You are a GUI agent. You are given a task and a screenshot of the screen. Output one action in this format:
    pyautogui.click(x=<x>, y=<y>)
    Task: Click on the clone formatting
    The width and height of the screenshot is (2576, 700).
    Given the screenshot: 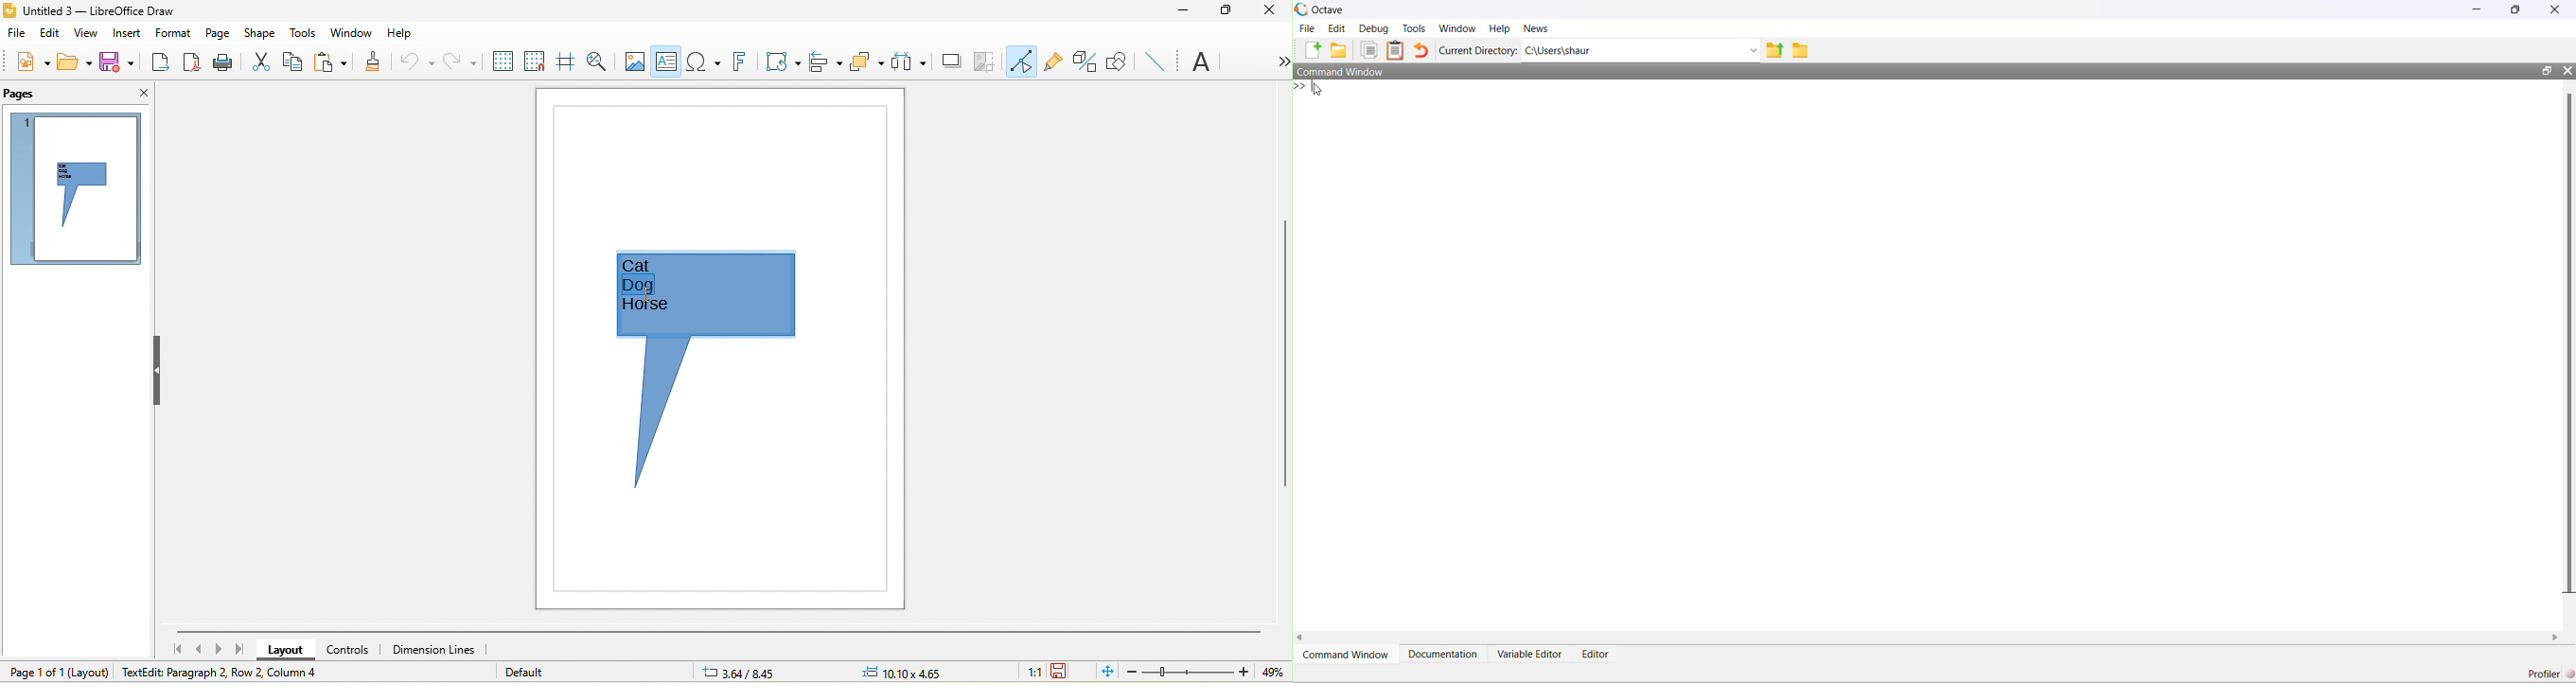 What is the action you would take?
    pyautogui.click(x=368, y=63)
    